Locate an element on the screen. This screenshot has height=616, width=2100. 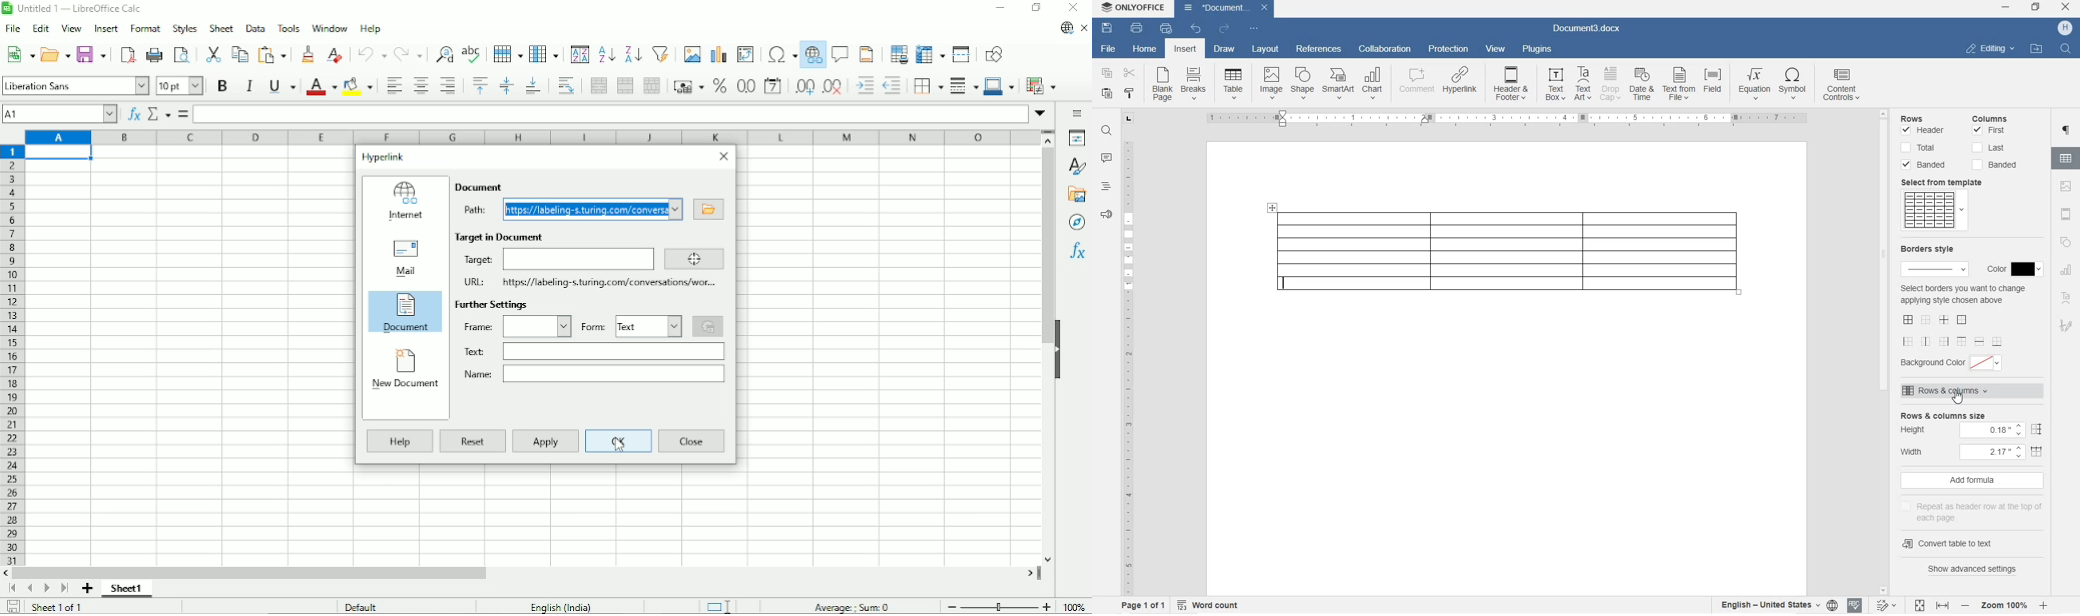
Scroll to next sheet is located at coordinates (46, 590).